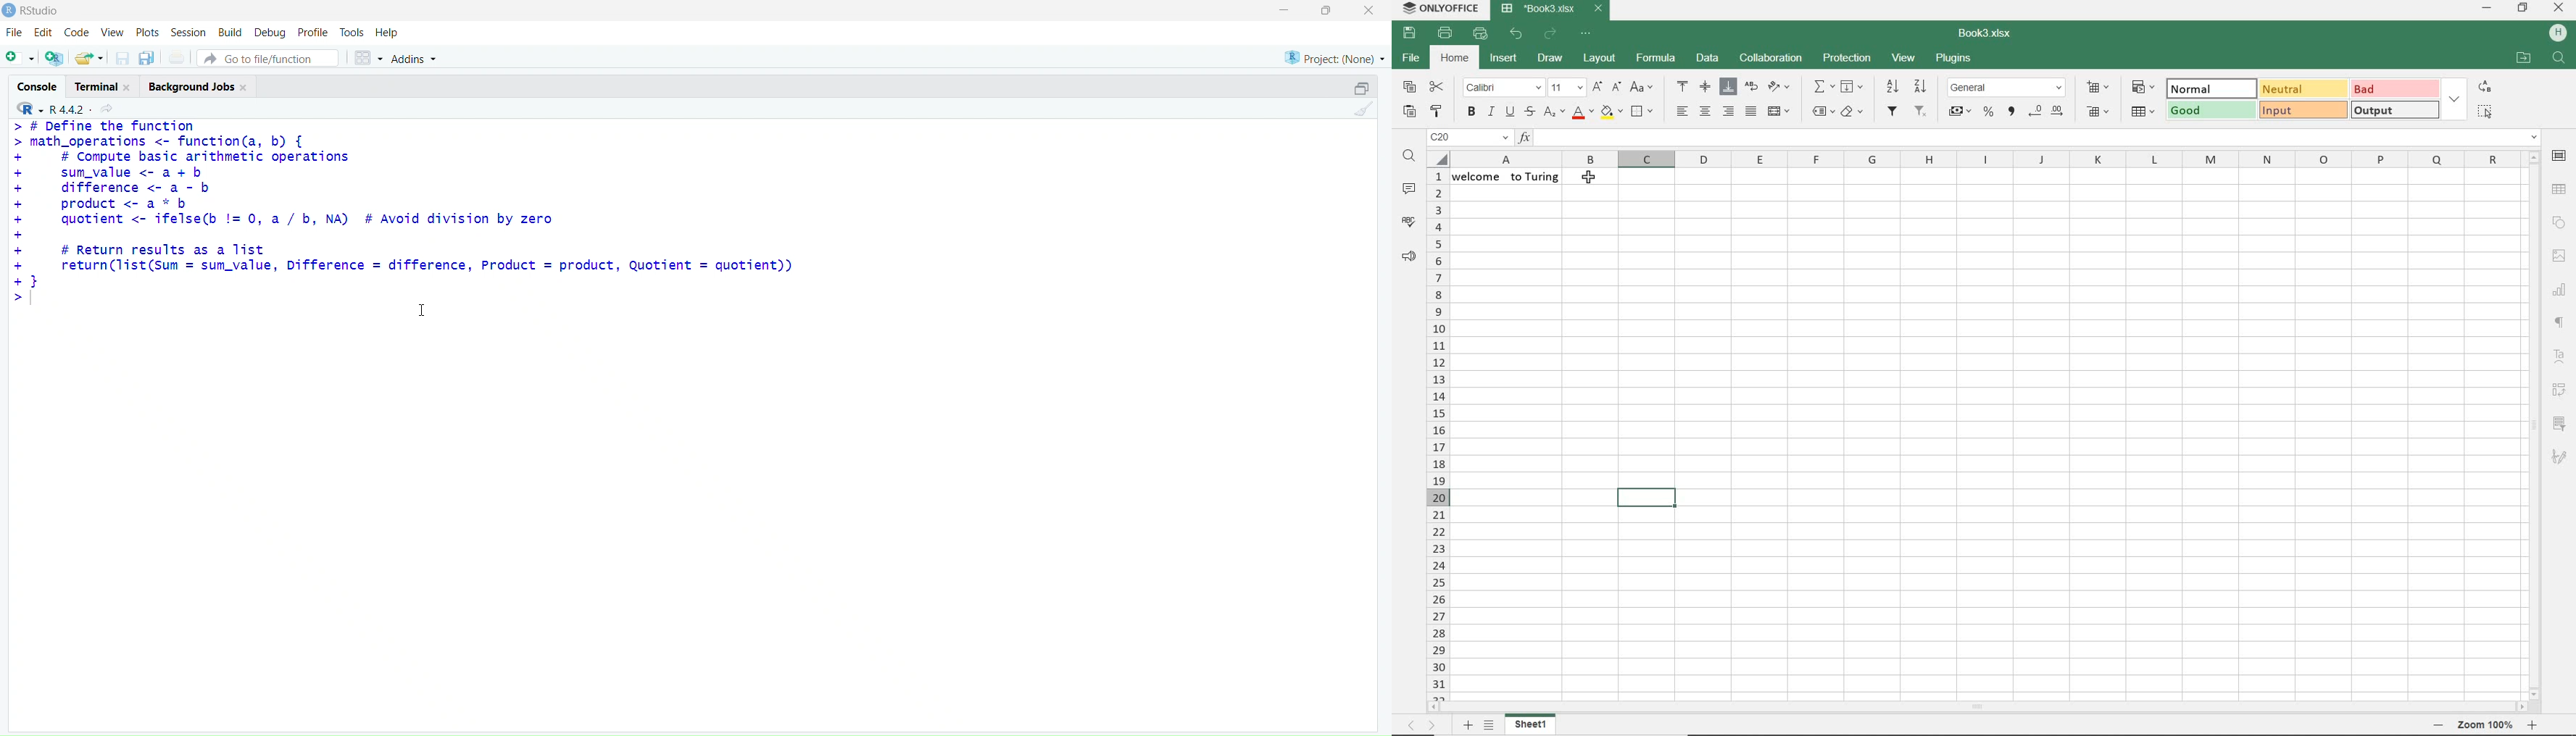  What do you see at coordinates (2486, 112) in the screenshot?
I see `SELECT ALL` at bounding box center [2486, 112].